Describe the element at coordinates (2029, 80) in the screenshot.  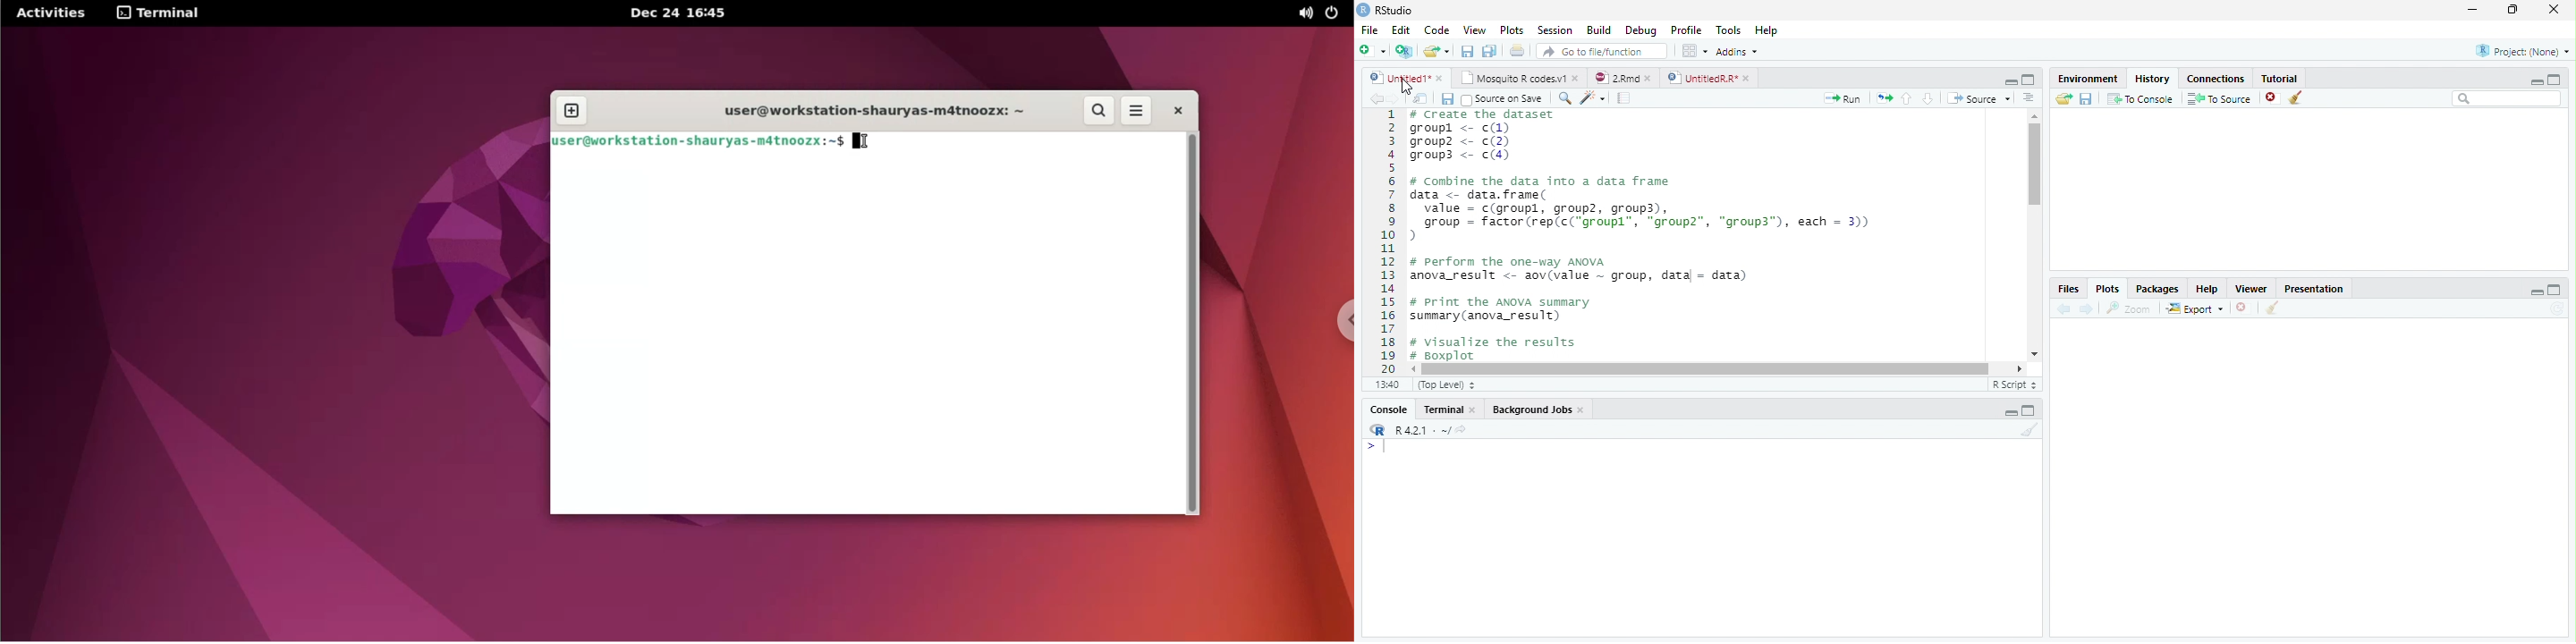
I see `Maximize` at that location.